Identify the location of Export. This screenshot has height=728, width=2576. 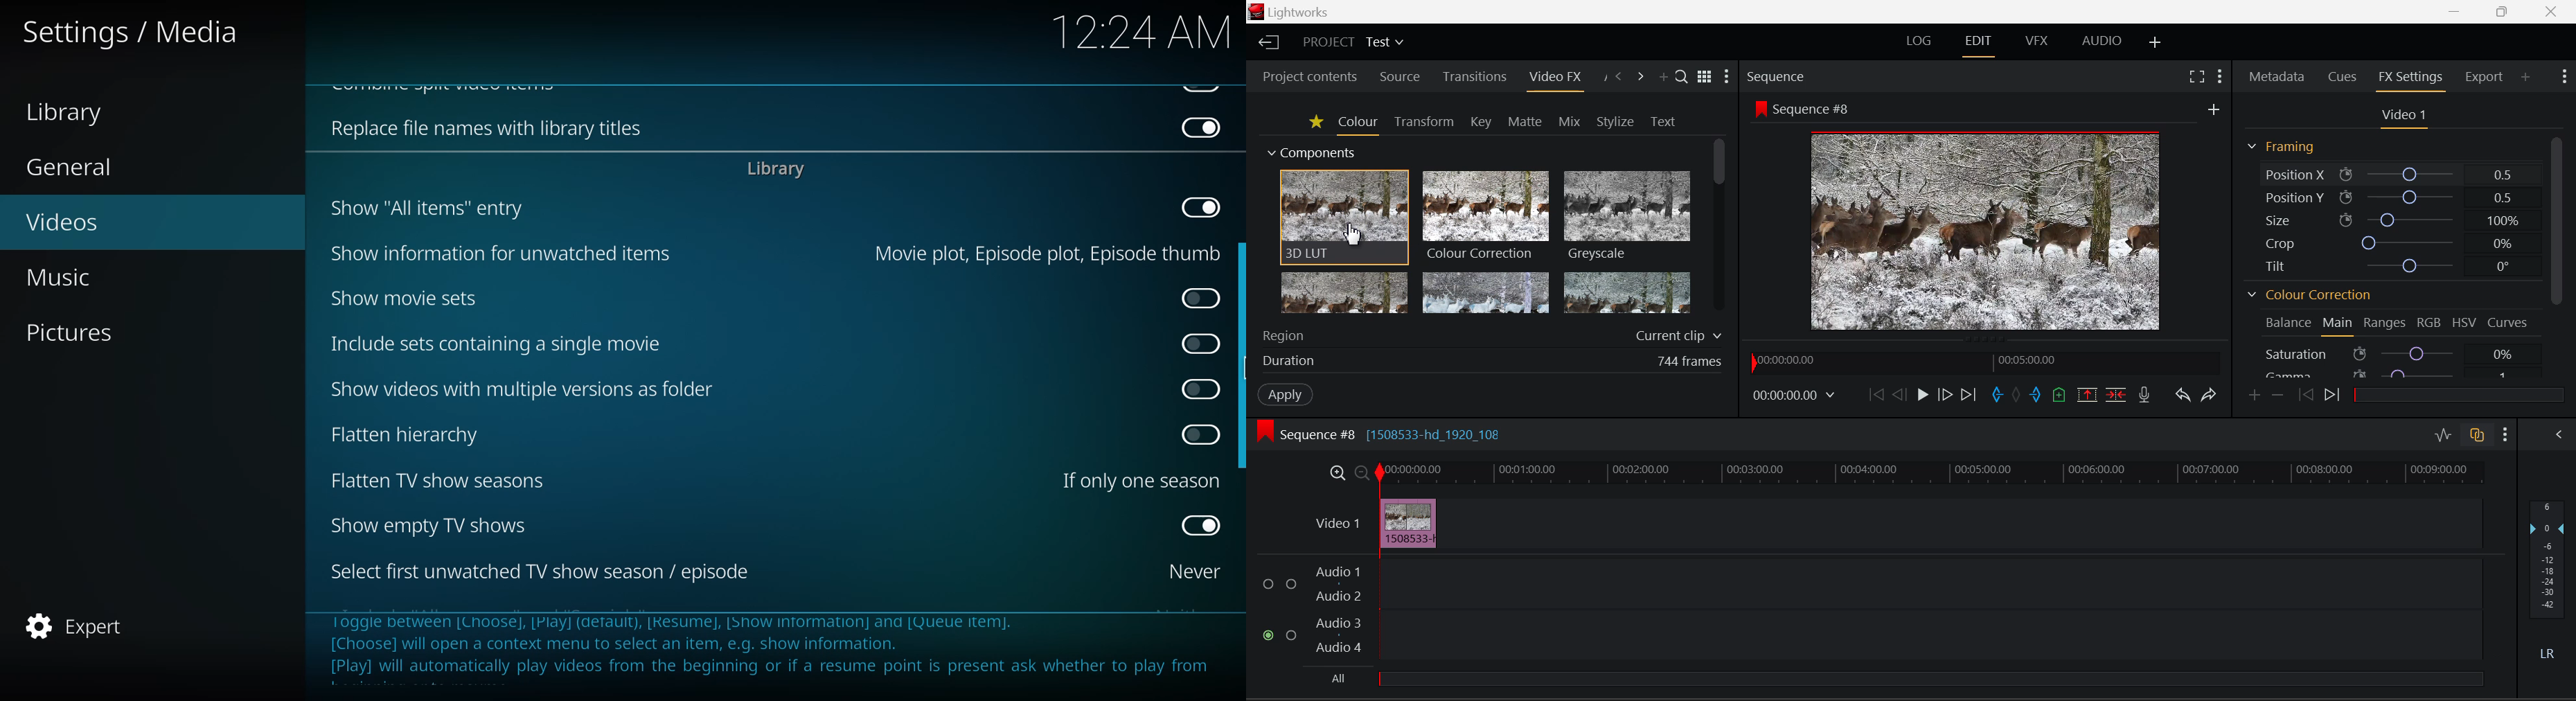
(2482, 79).